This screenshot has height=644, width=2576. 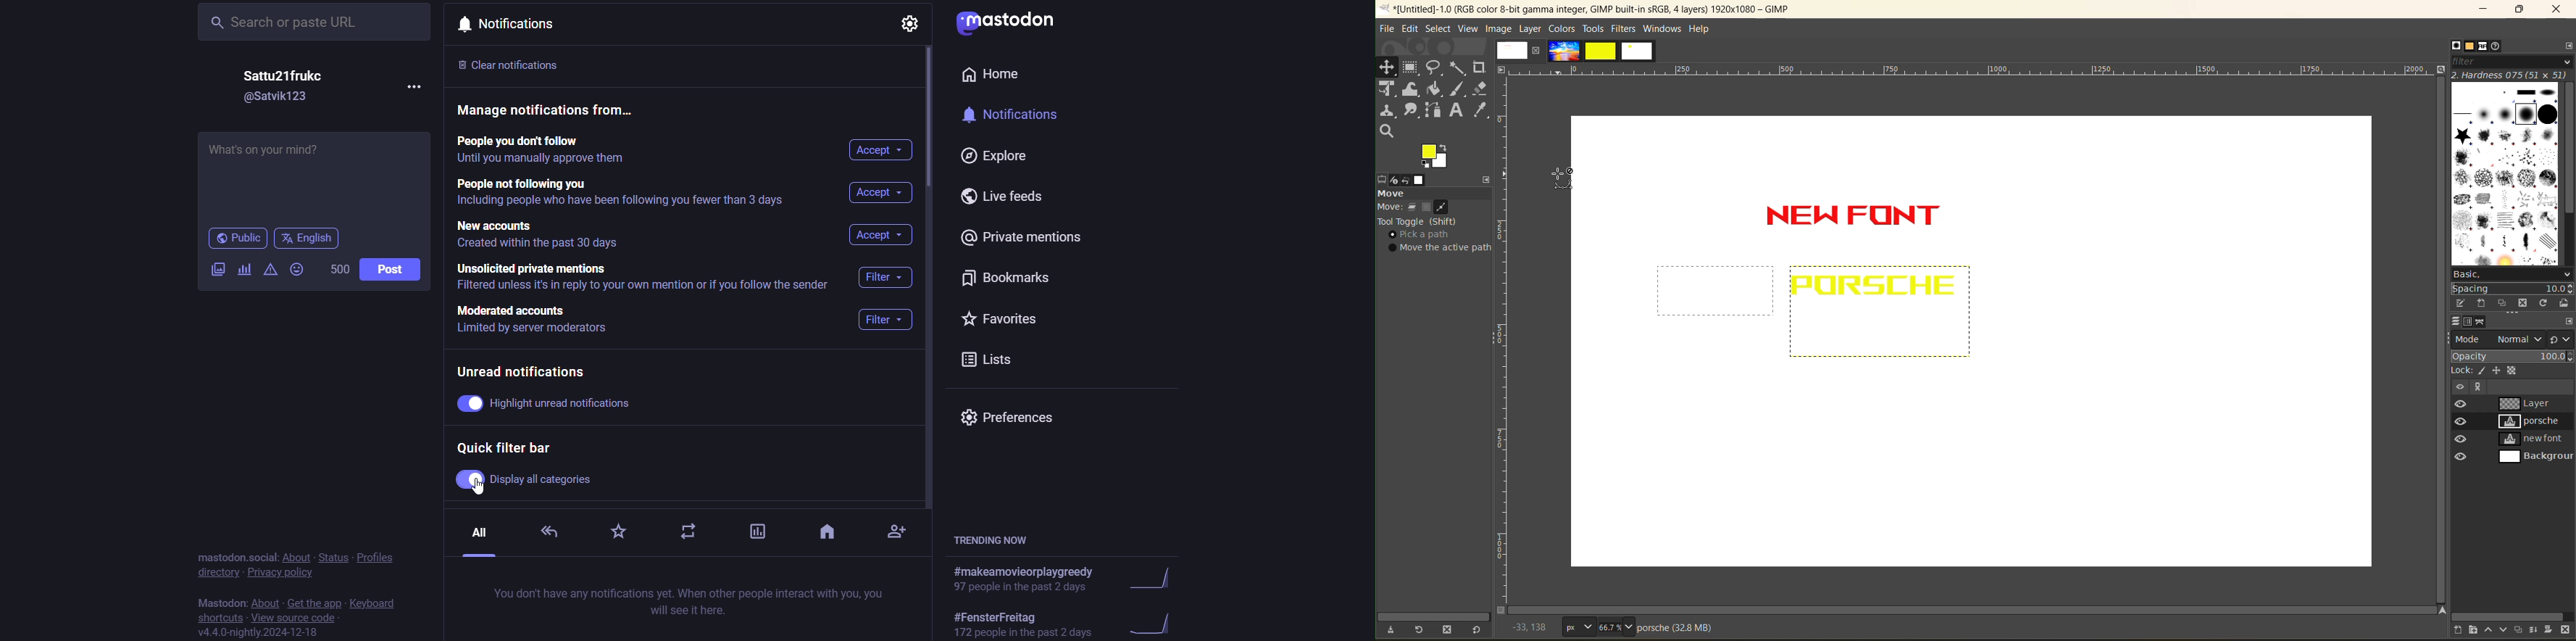 What do you see at coordinates (1387, 68) in the screenshot?
I see `position` at bounding box center [1387, 68].